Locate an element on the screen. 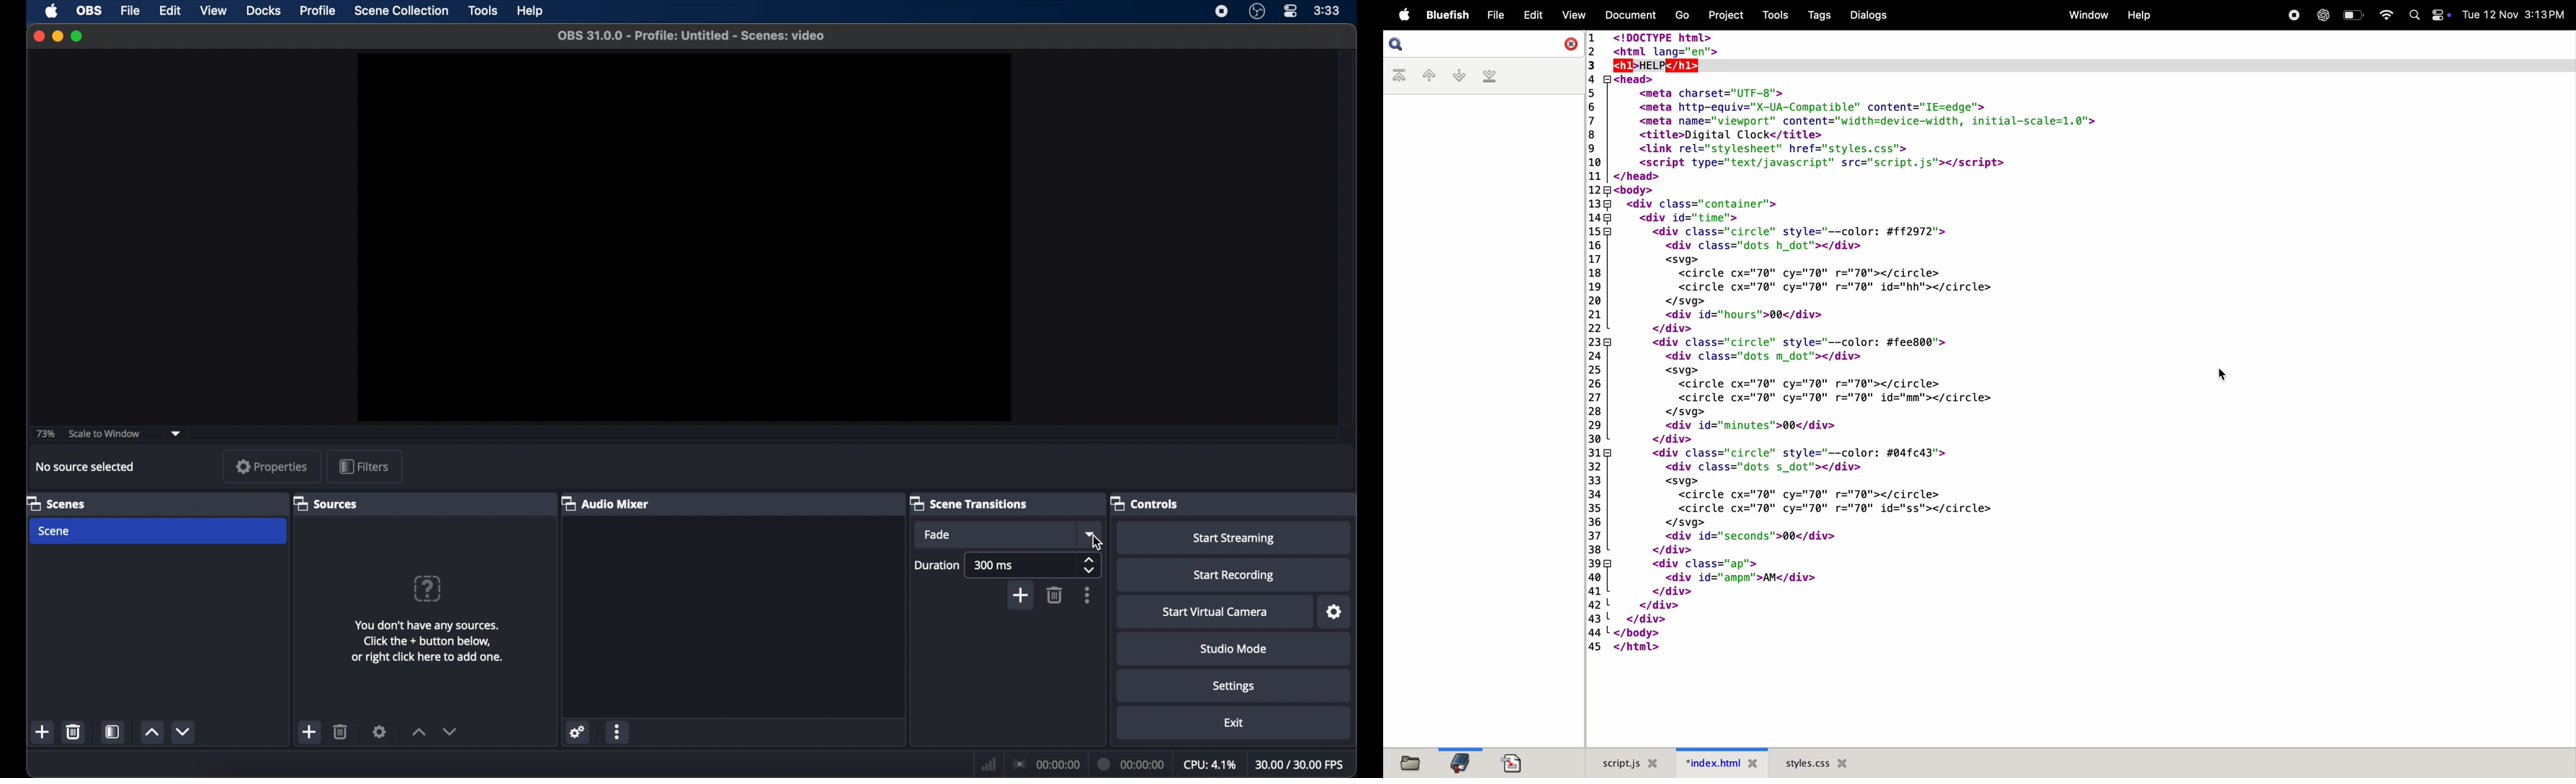  cpu is located at coordinates (1210, 763).